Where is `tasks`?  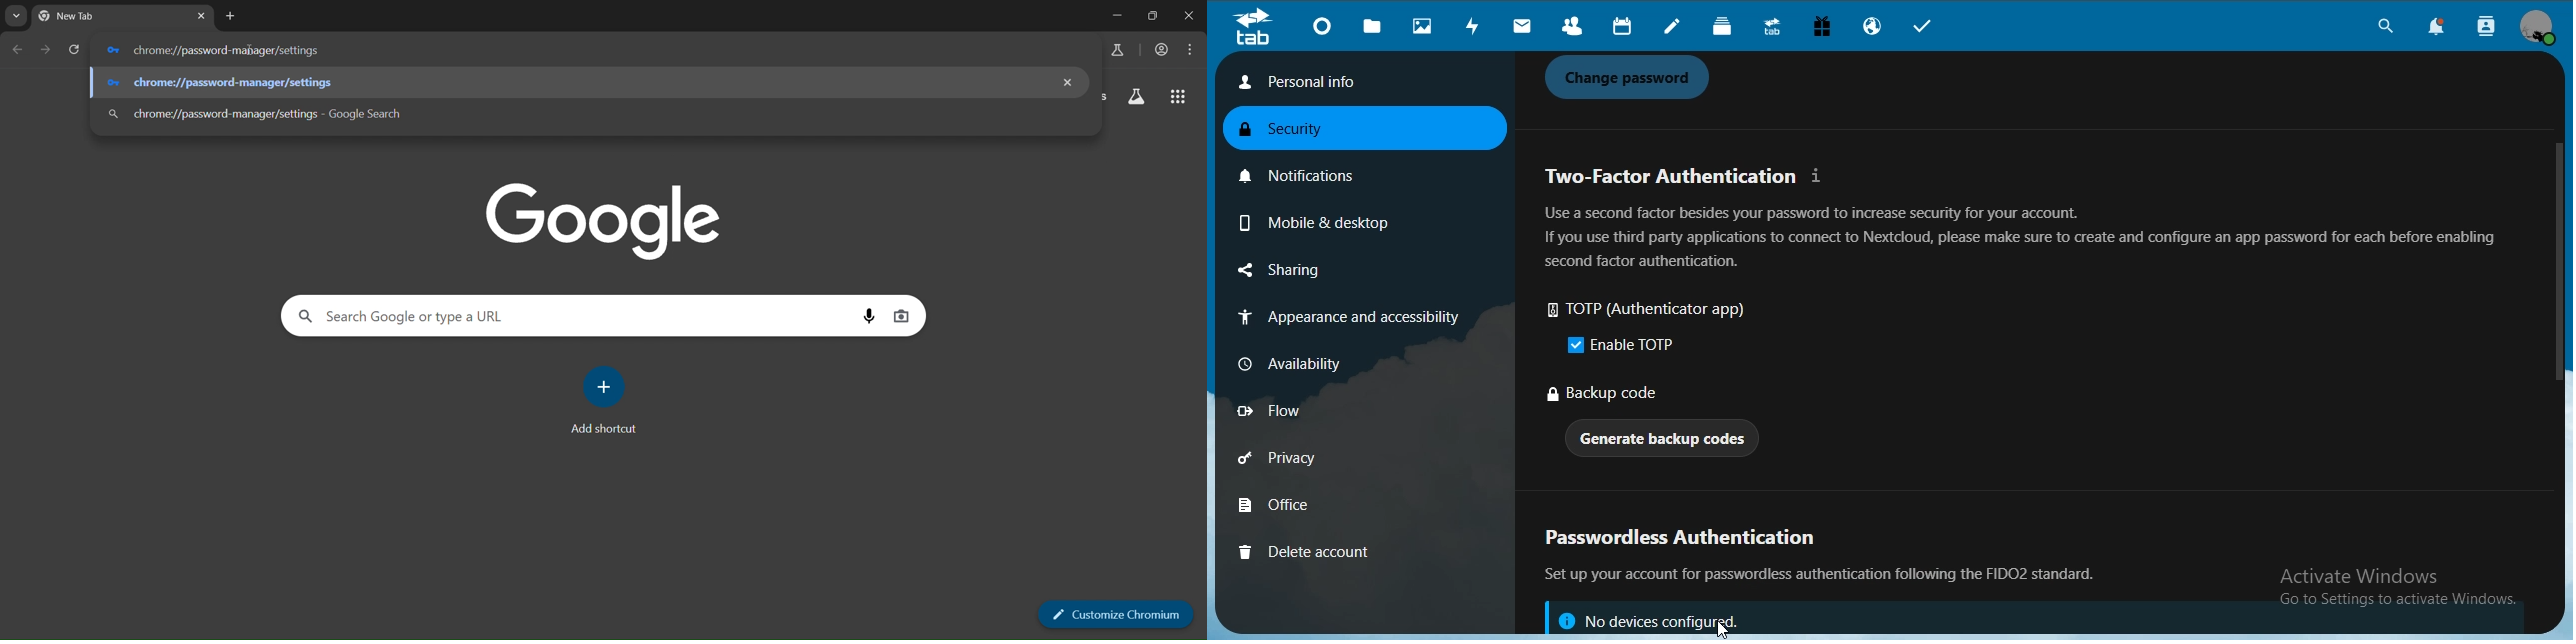
tasks is located at coordinates (1930, 28).